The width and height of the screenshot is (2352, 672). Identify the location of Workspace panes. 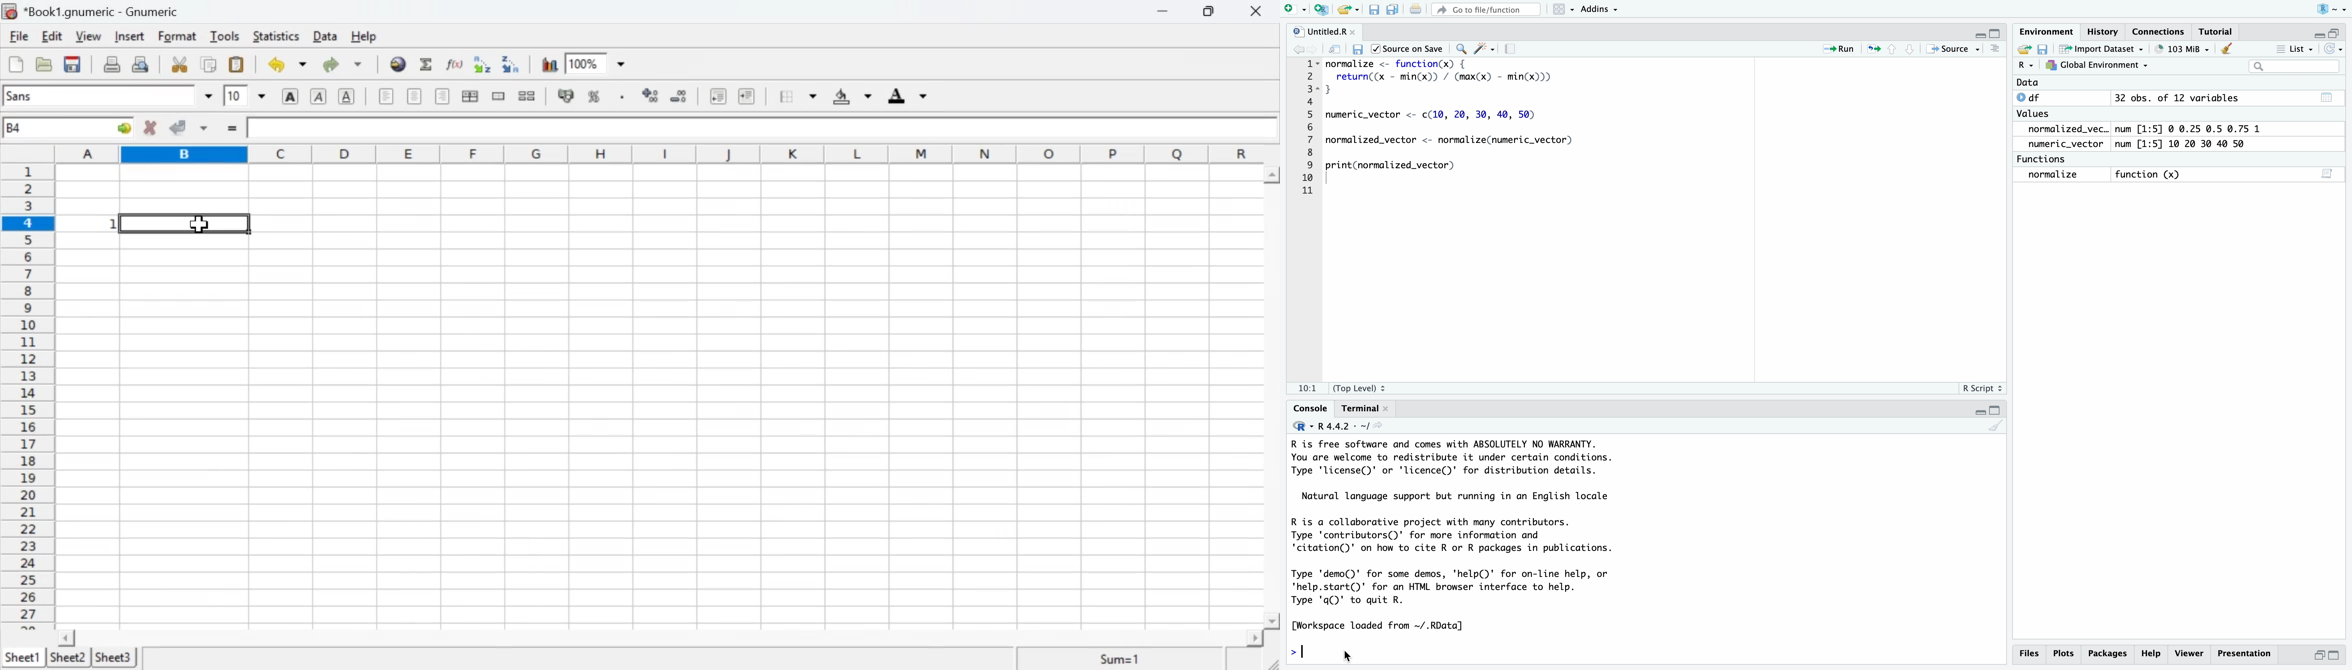
(1562, 10).